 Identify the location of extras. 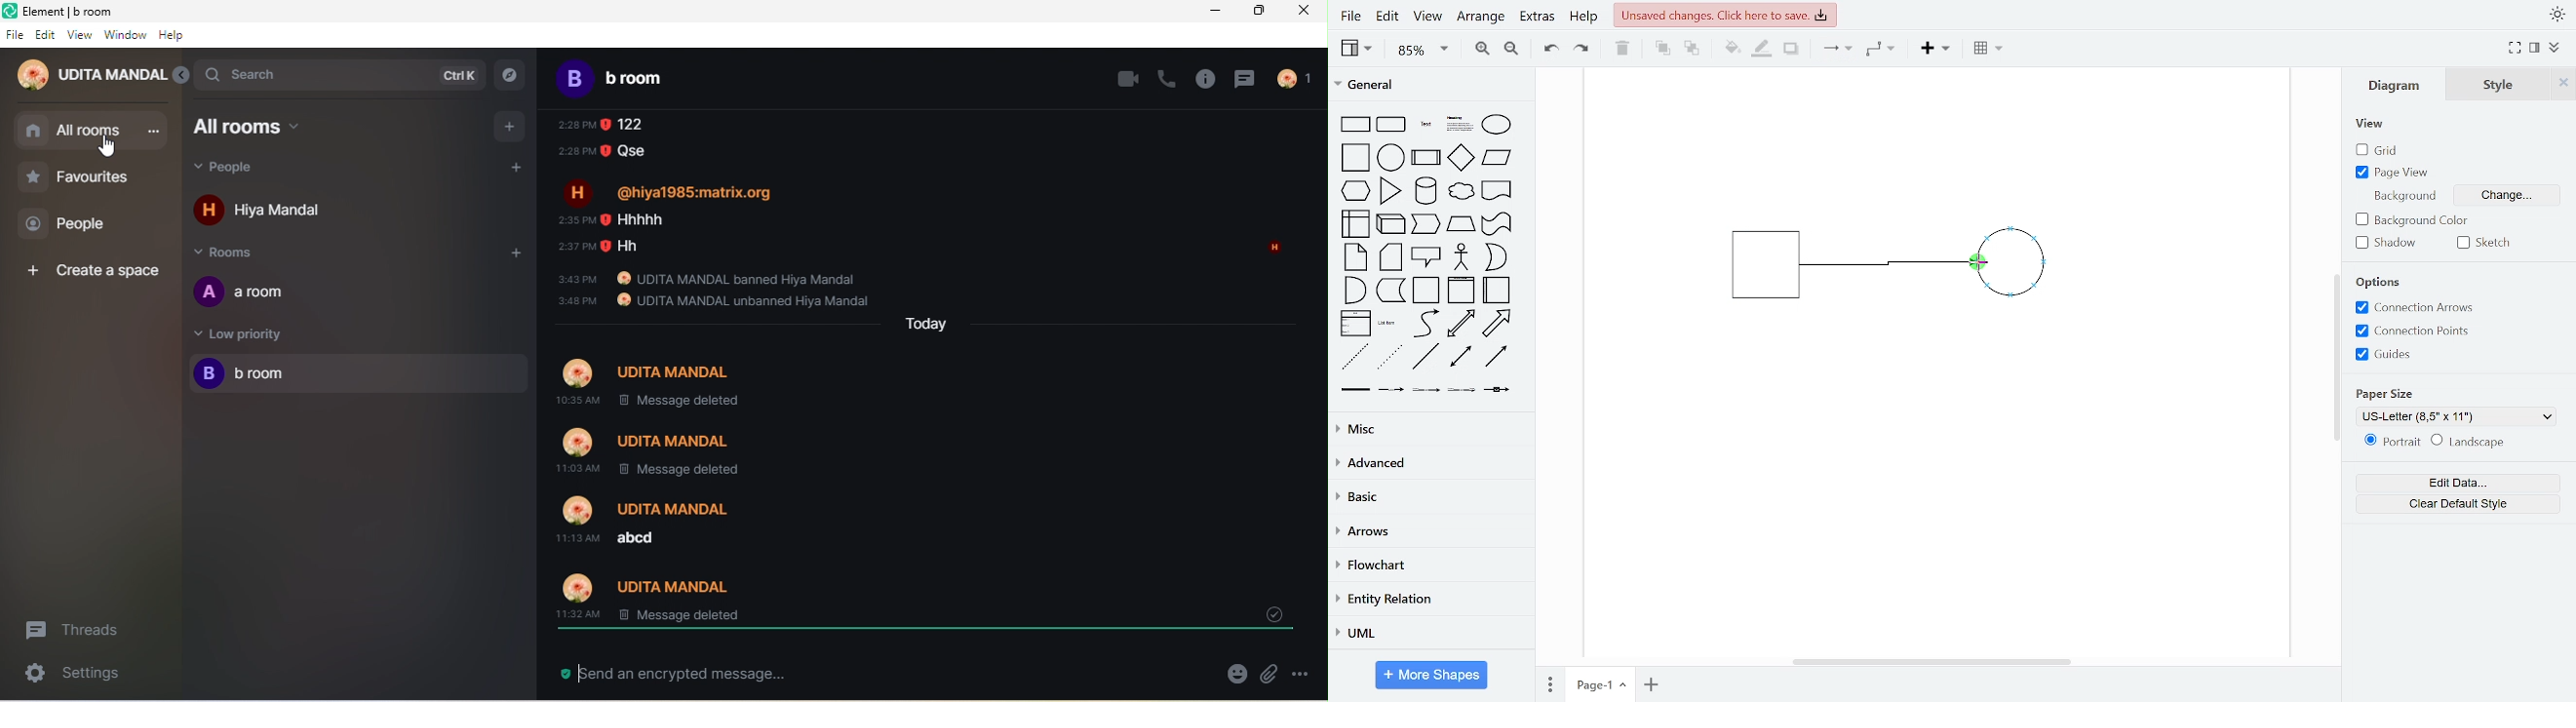
(1537, 17).